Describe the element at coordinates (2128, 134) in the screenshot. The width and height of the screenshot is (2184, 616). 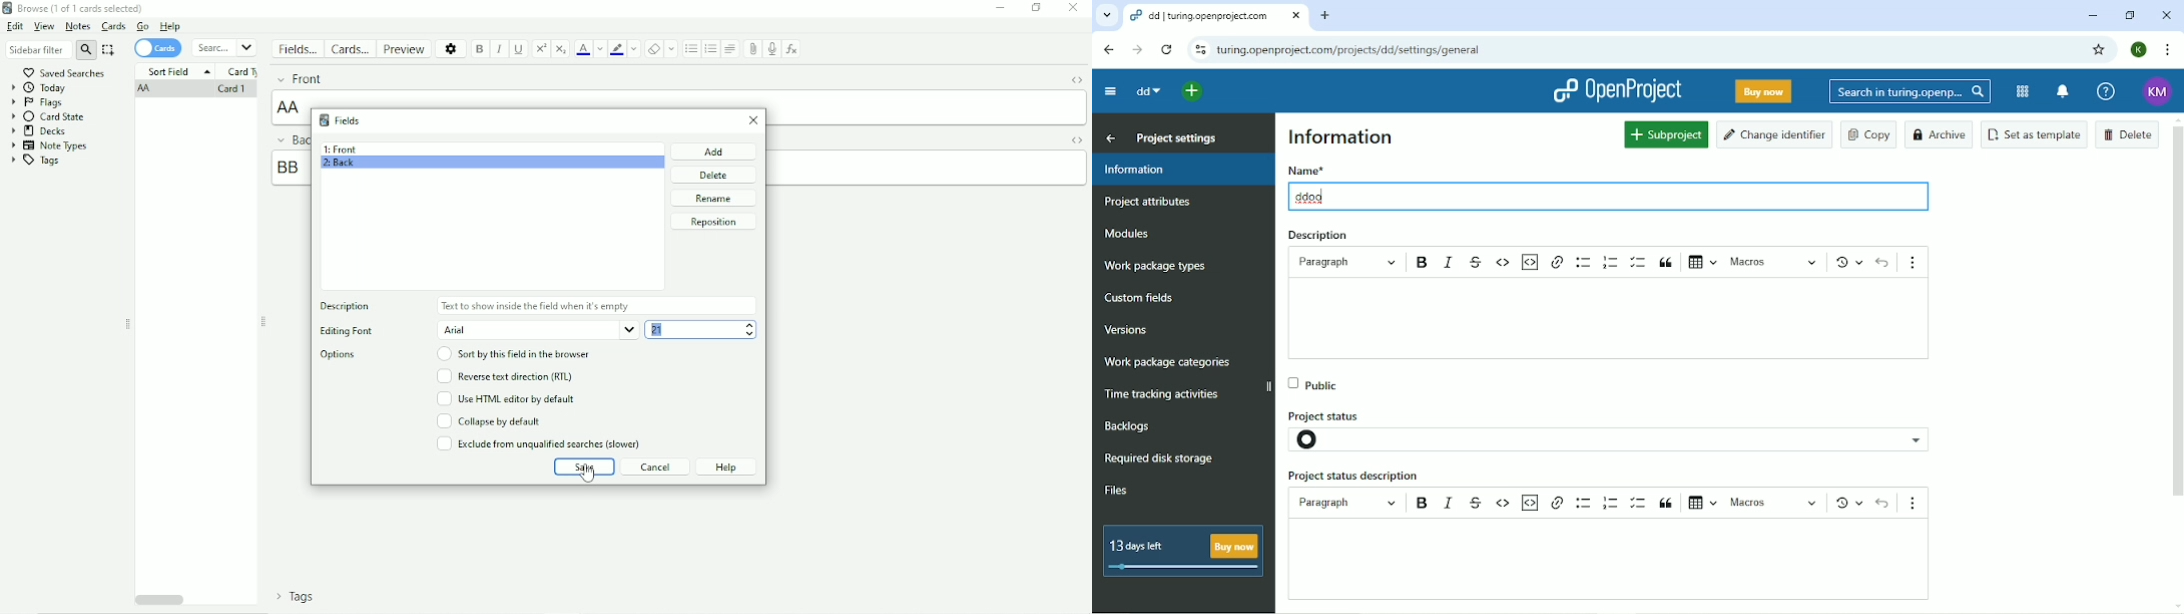
I see `Delete` at that location.